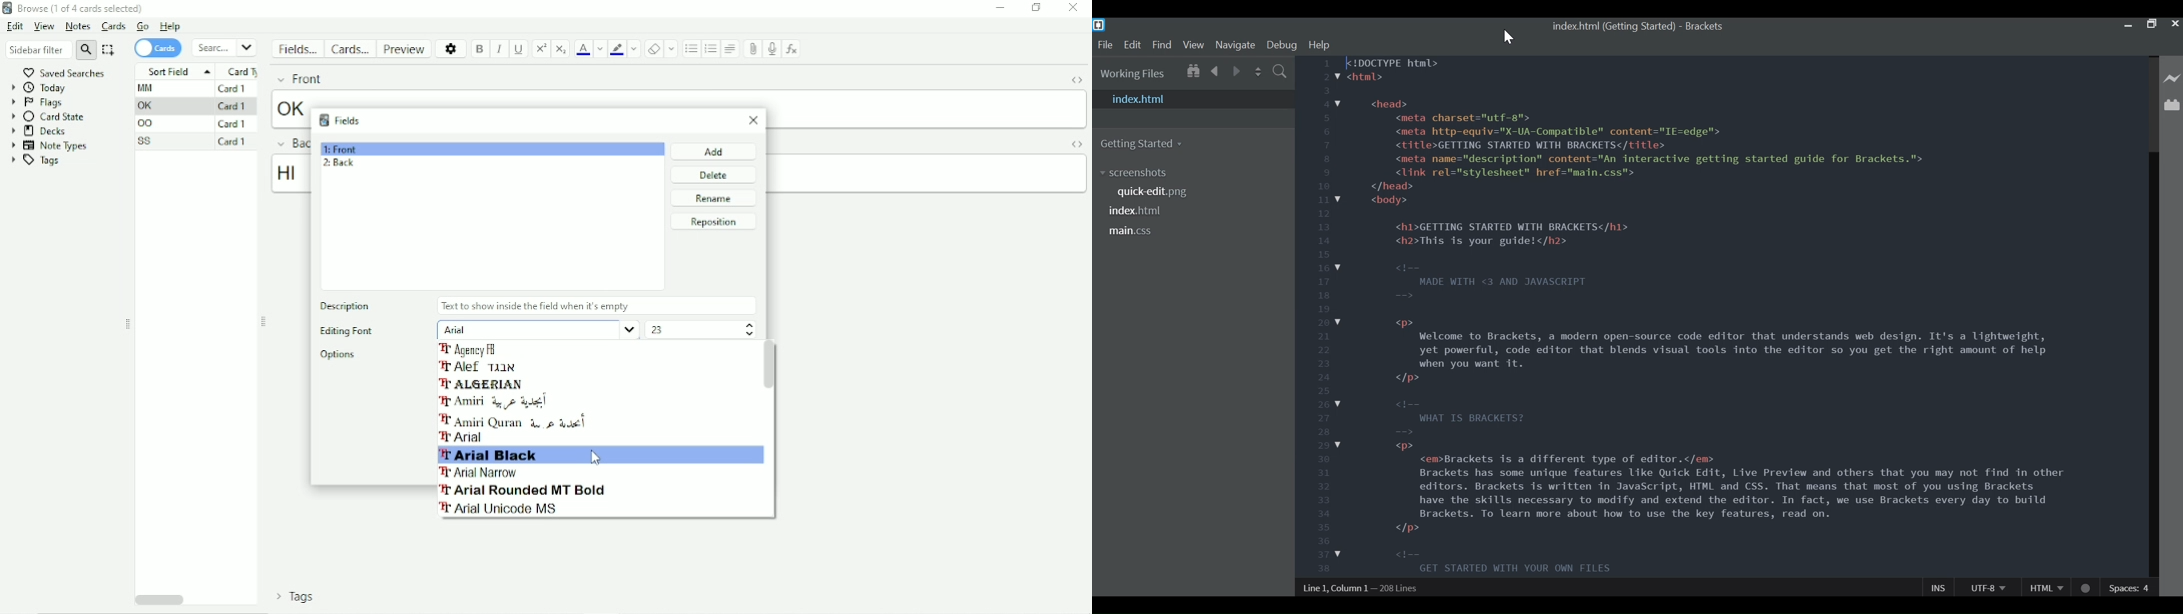 The width and height of the screenshot is (2184, 616). Describe the element at coordinates (713, 151) in the screenshot. I see `Add` at that location.